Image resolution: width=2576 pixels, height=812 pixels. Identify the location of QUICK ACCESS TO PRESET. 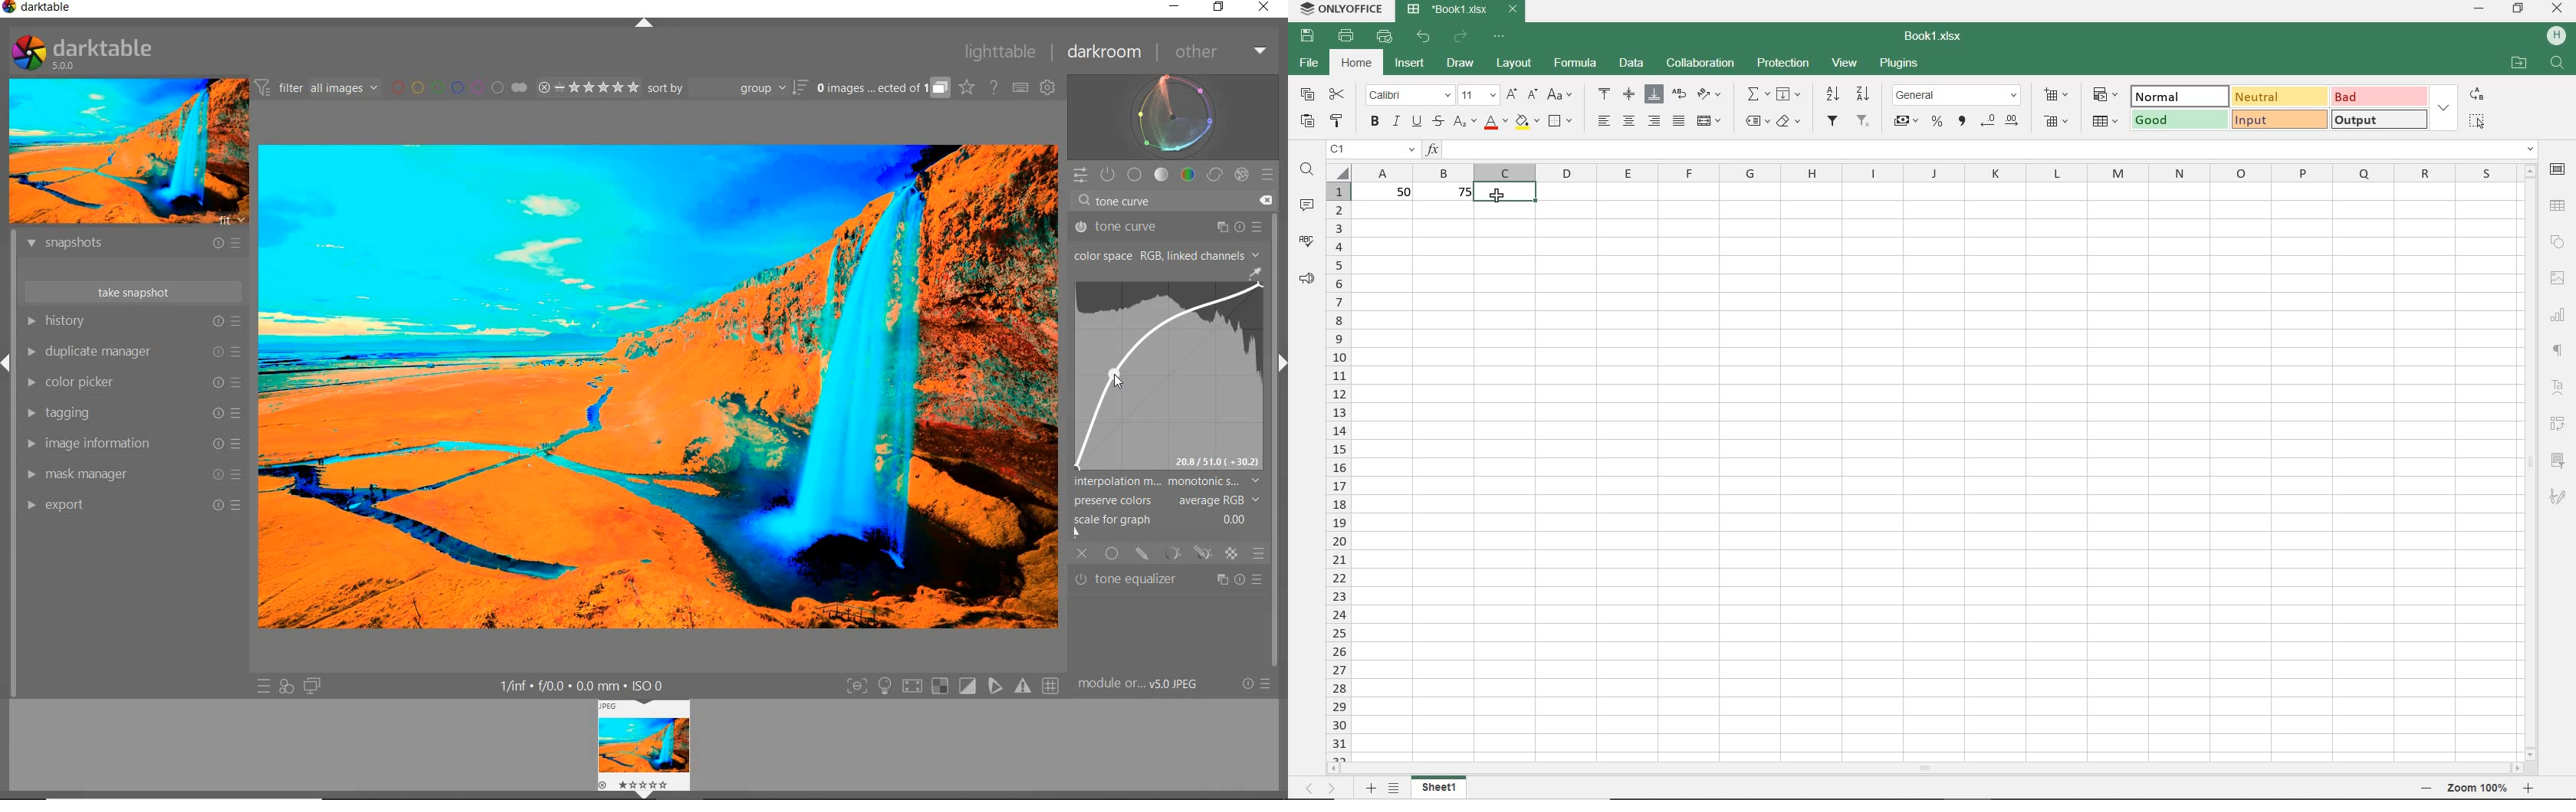
(263, 685).